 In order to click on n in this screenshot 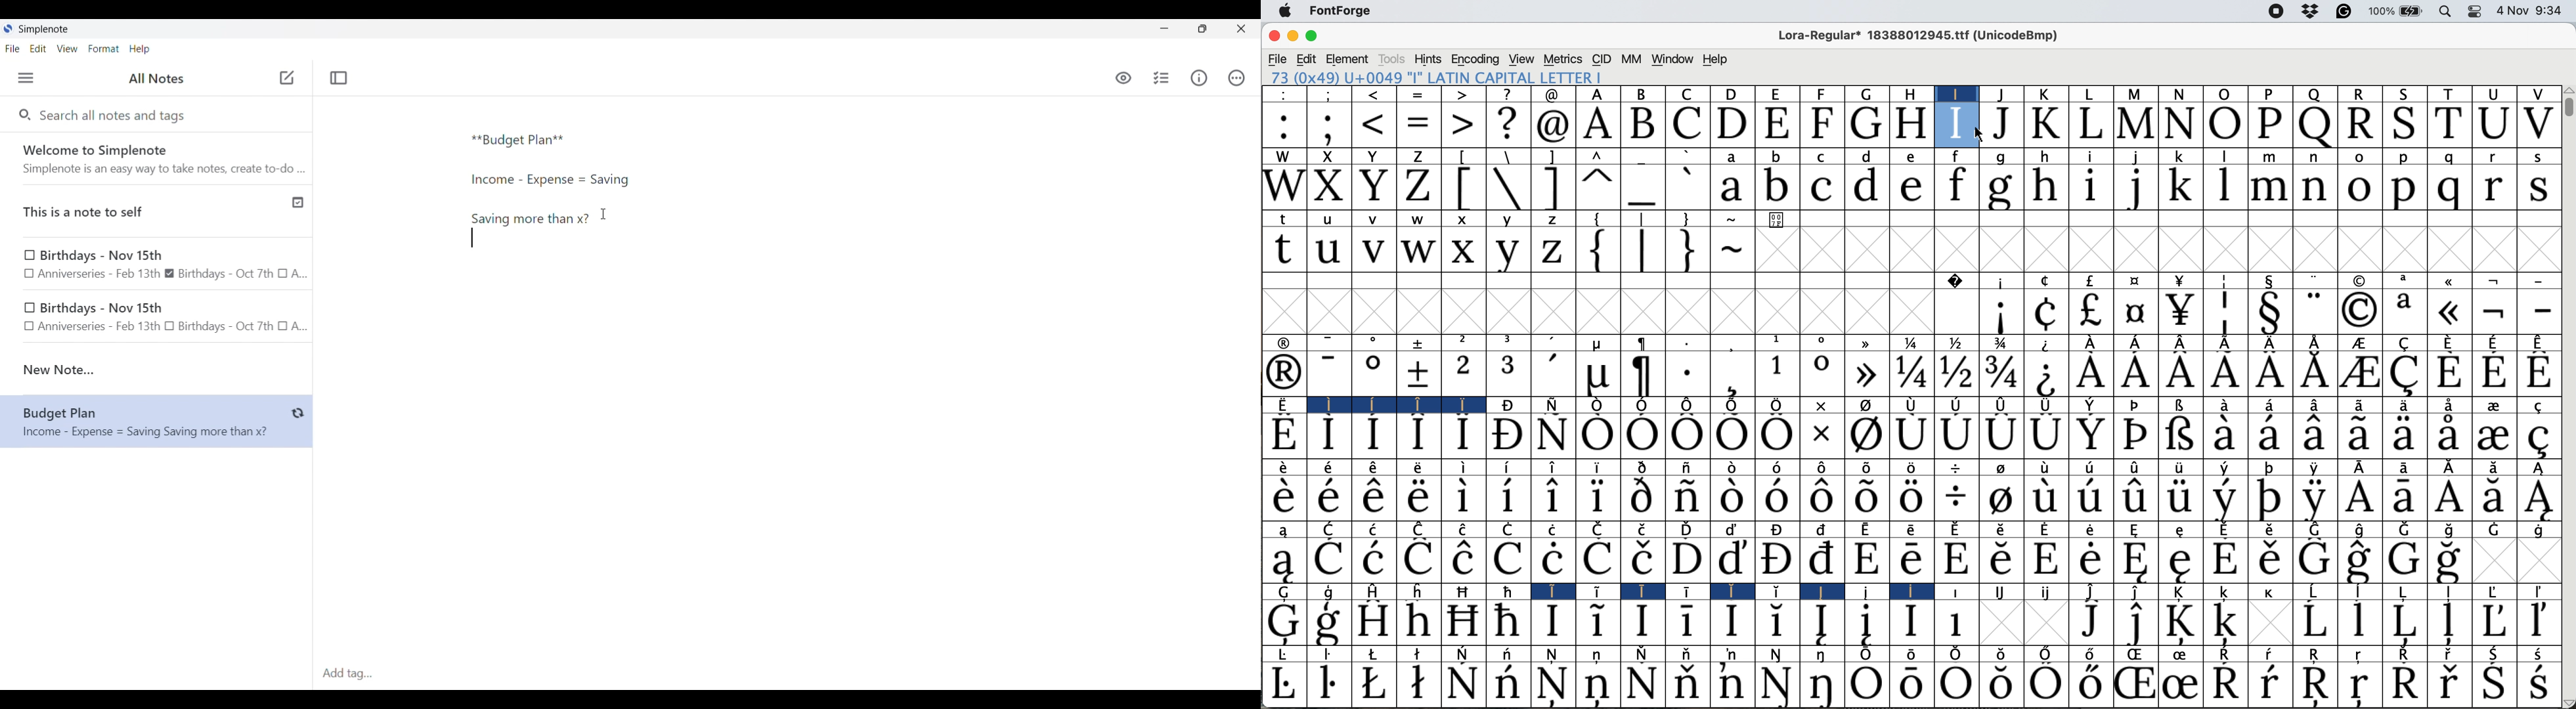, I will do `click(2318, 188)`.